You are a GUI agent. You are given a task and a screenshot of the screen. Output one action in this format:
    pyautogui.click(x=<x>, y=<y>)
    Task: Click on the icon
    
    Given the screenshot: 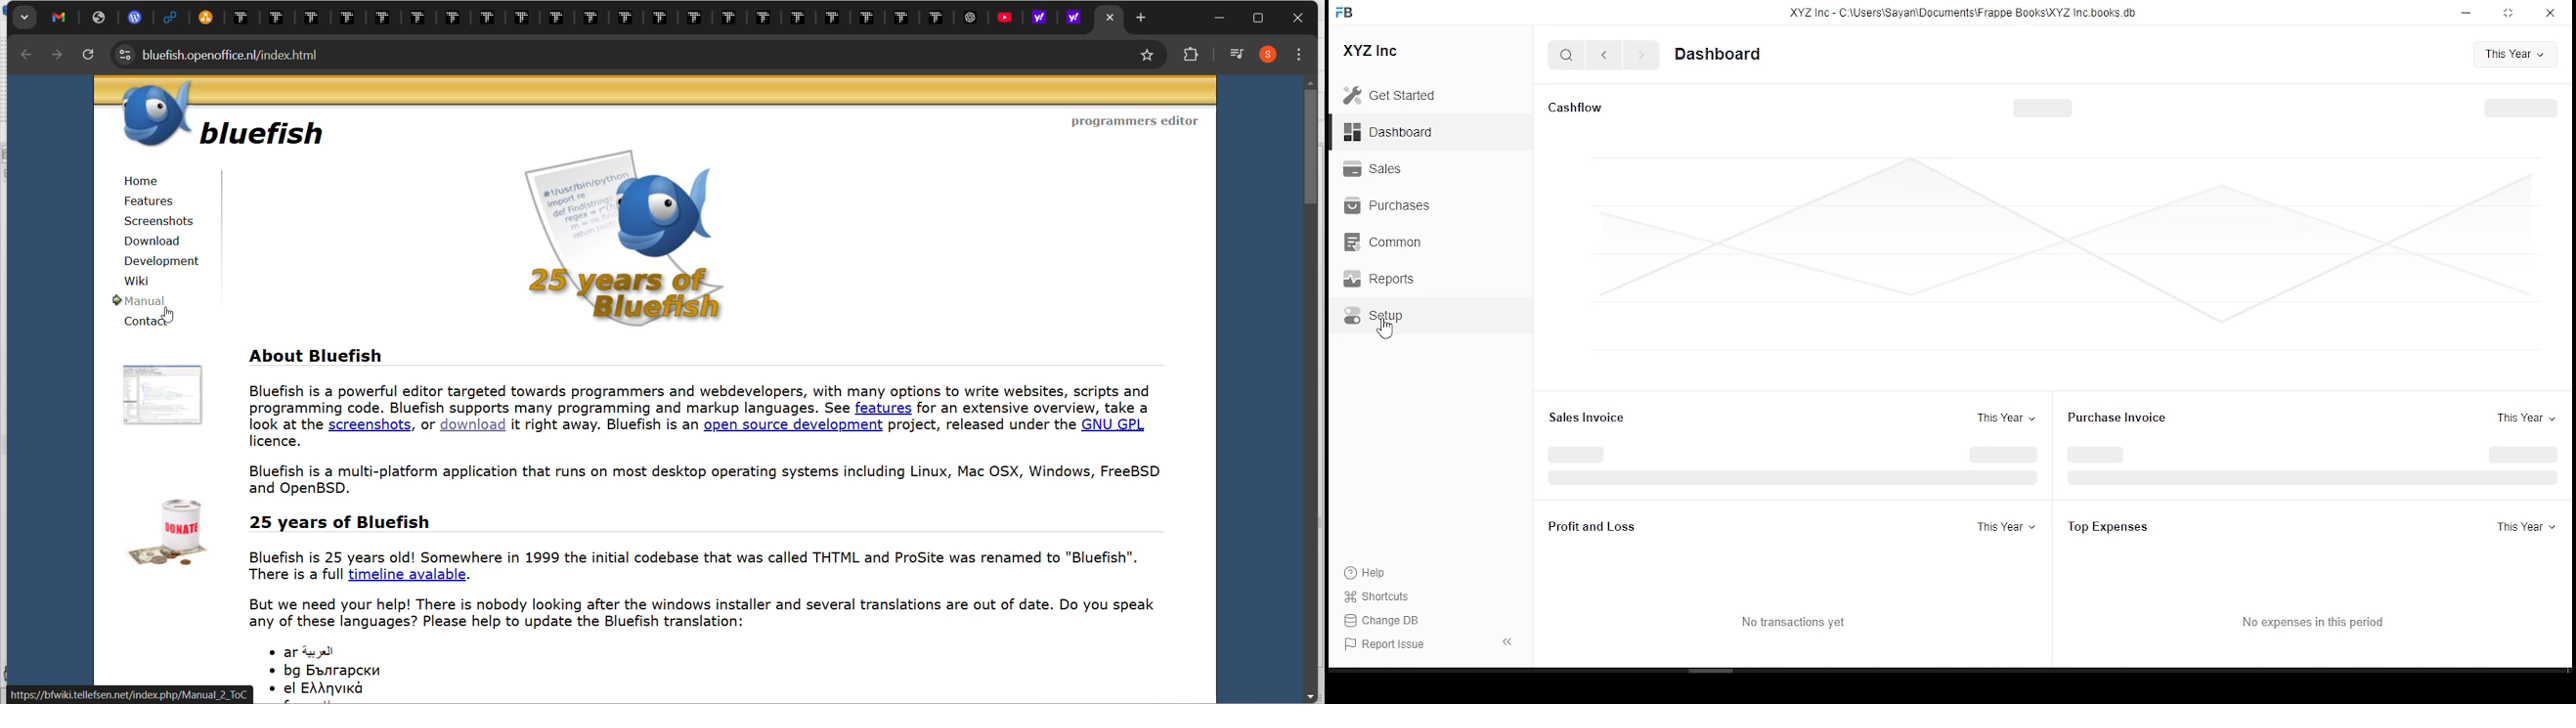 What is the action you would take?
    pyautogui.click(x=1351, y=17)
    